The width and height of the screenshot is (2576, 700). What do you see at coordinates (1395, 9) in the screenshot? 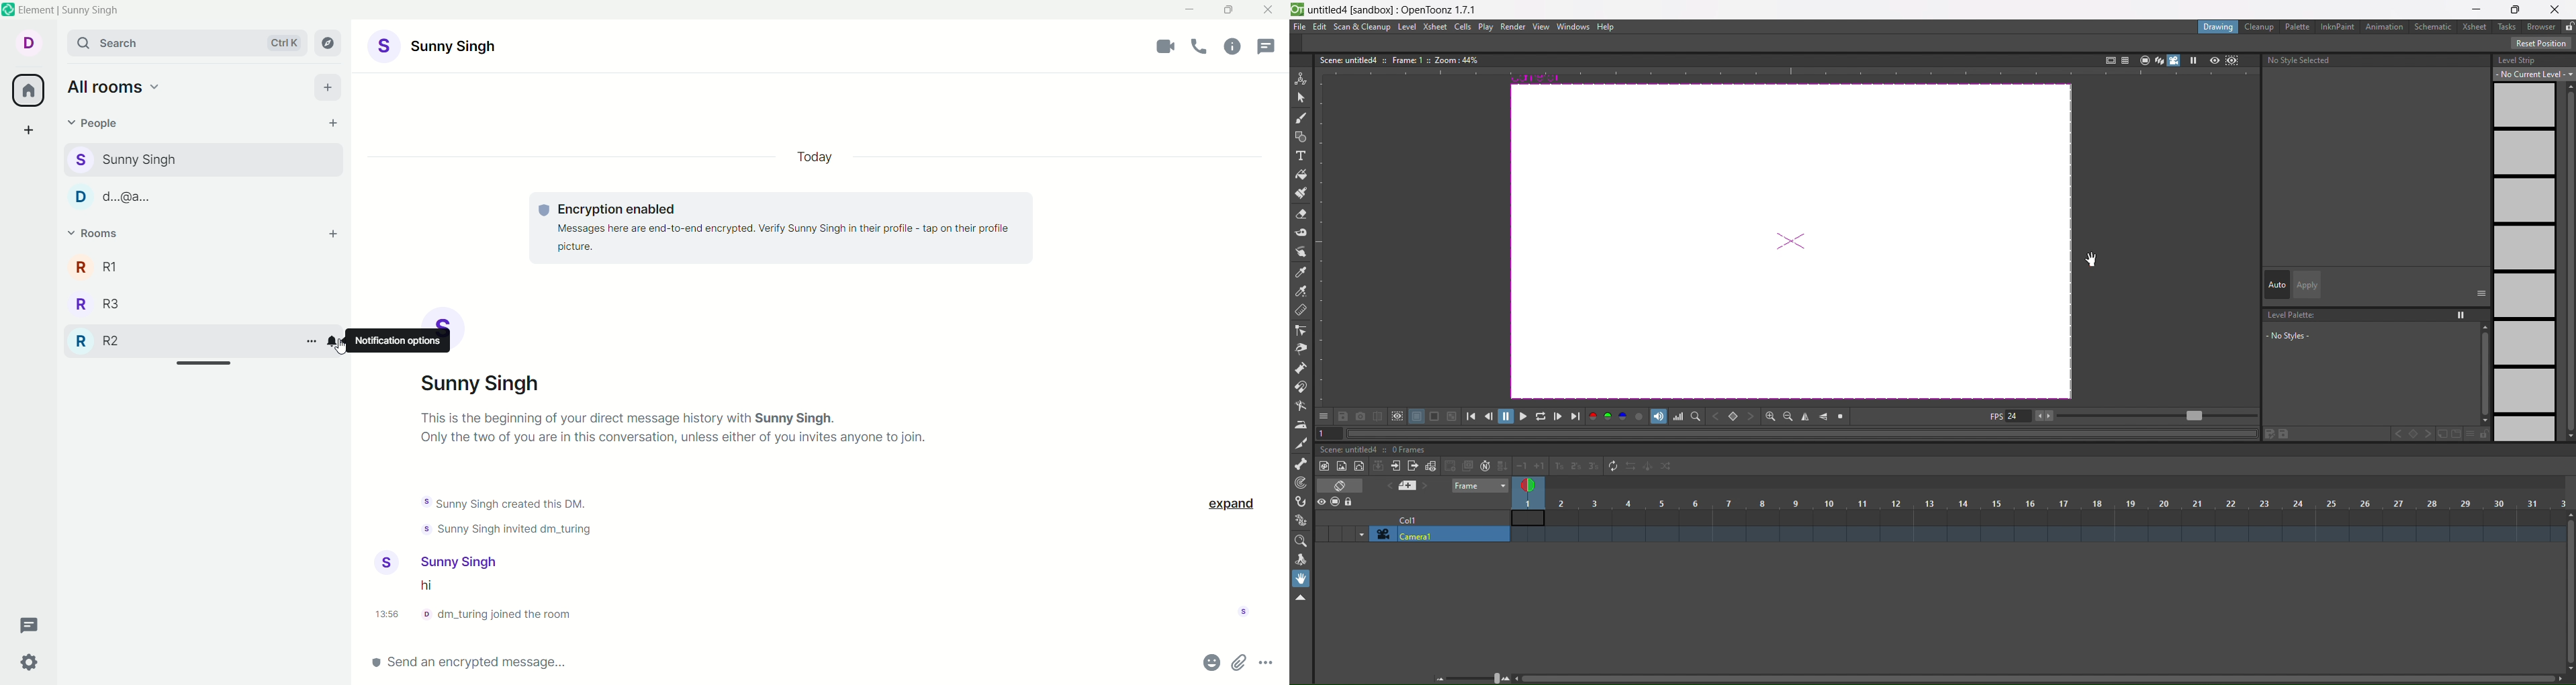
I see `untitledd [sandbox] :OpenToonz 1.7.1` at bounding box center [1395, 9].